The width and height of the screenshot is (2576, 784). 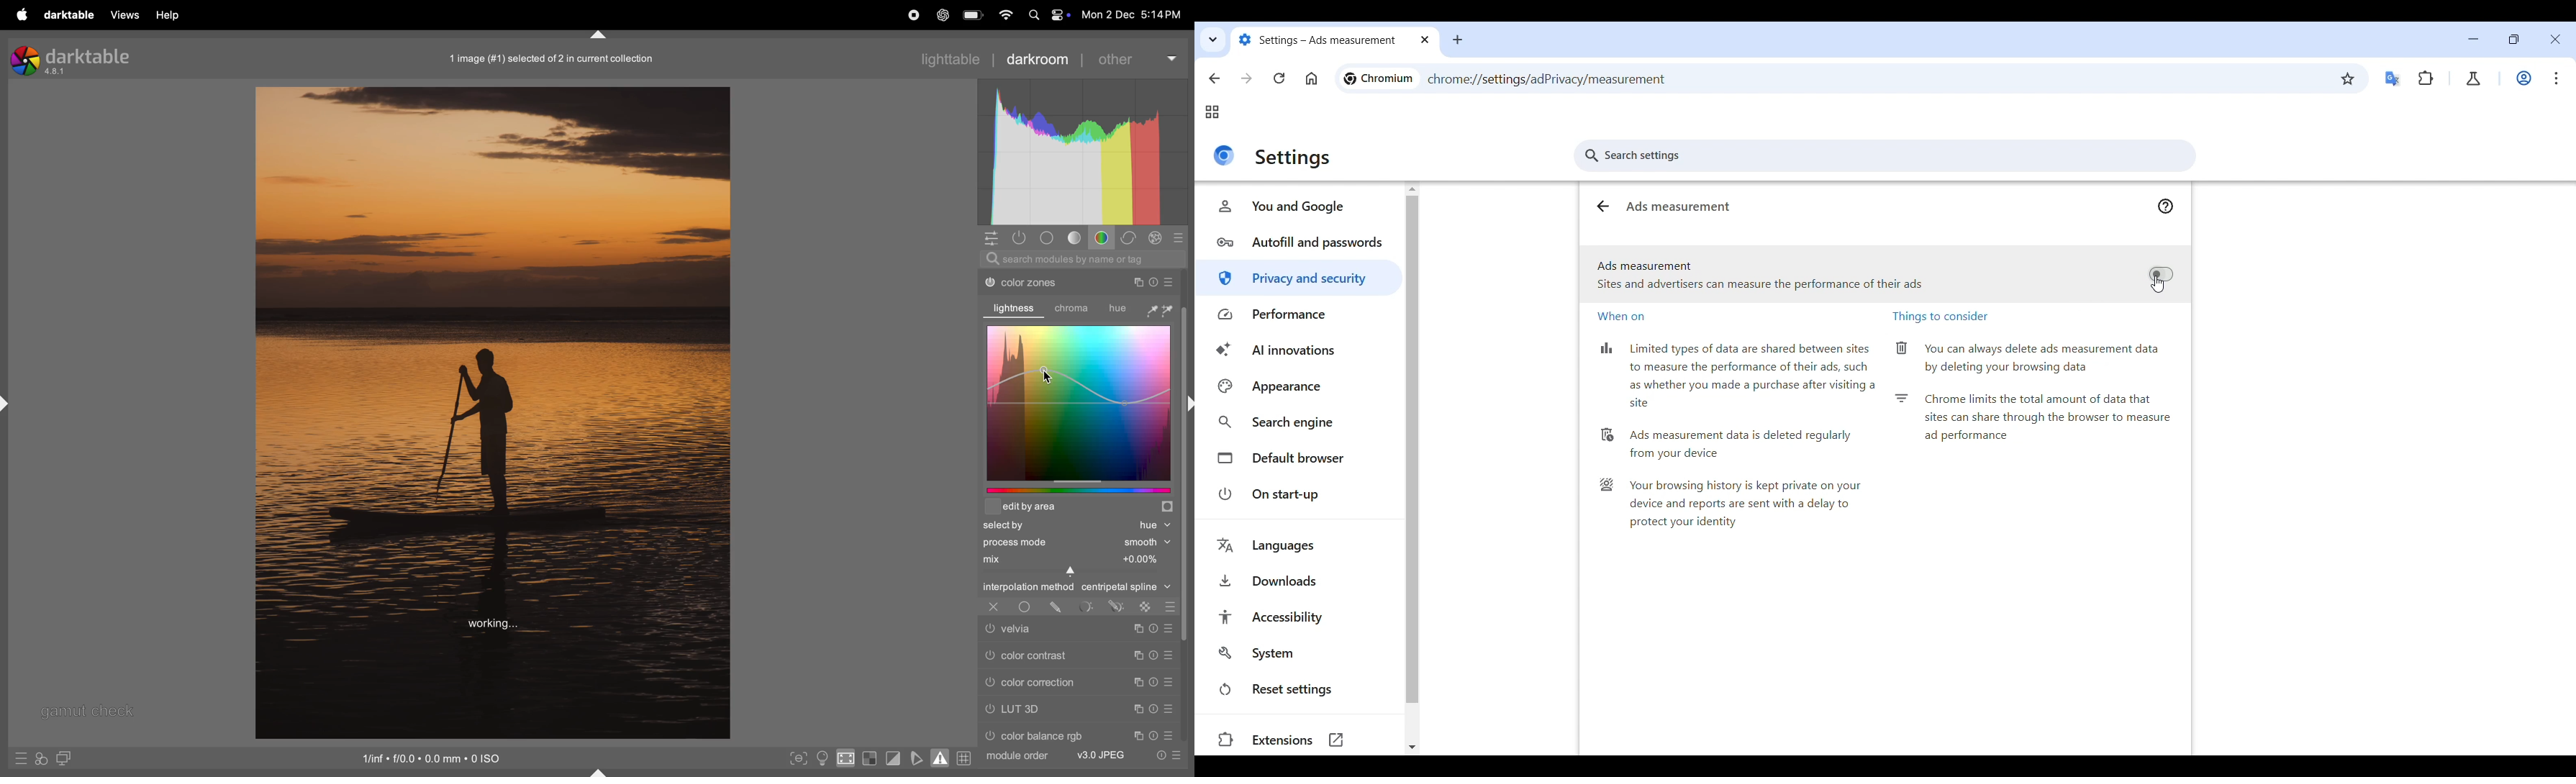 I want to click on , so click(x=1047, y=238).